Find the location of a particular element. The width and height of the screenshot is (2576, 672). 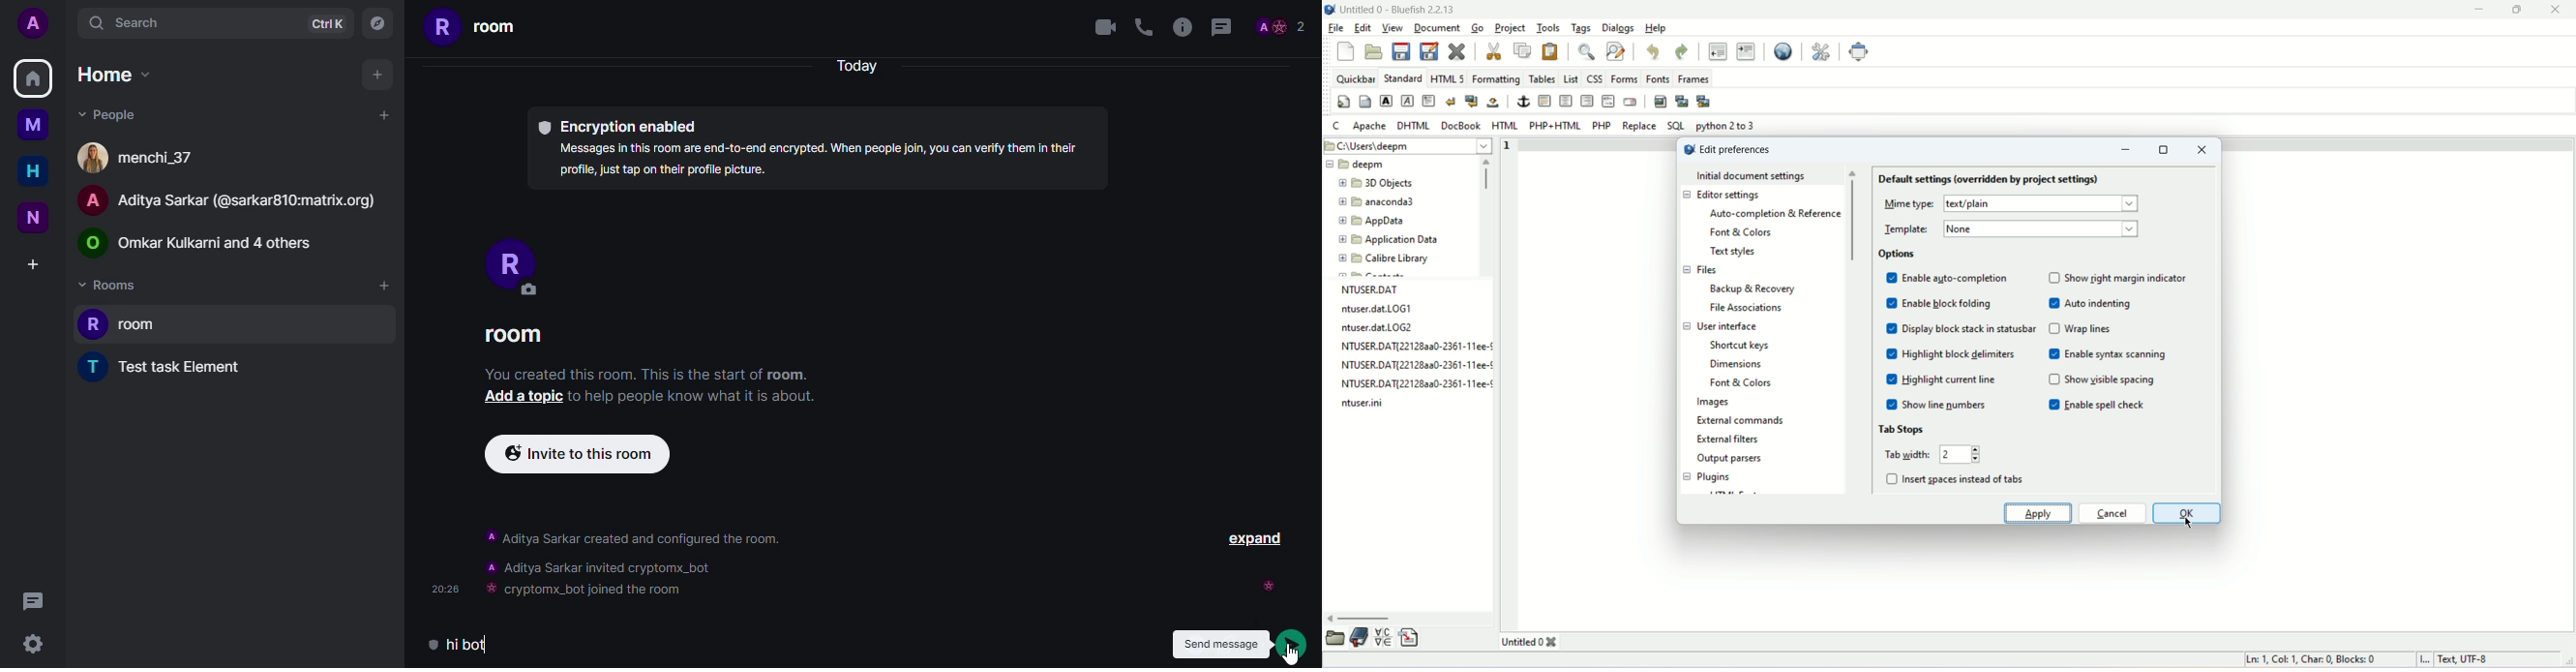

ntuser.dat.LOG1 is located at coordinates (1373, 310).